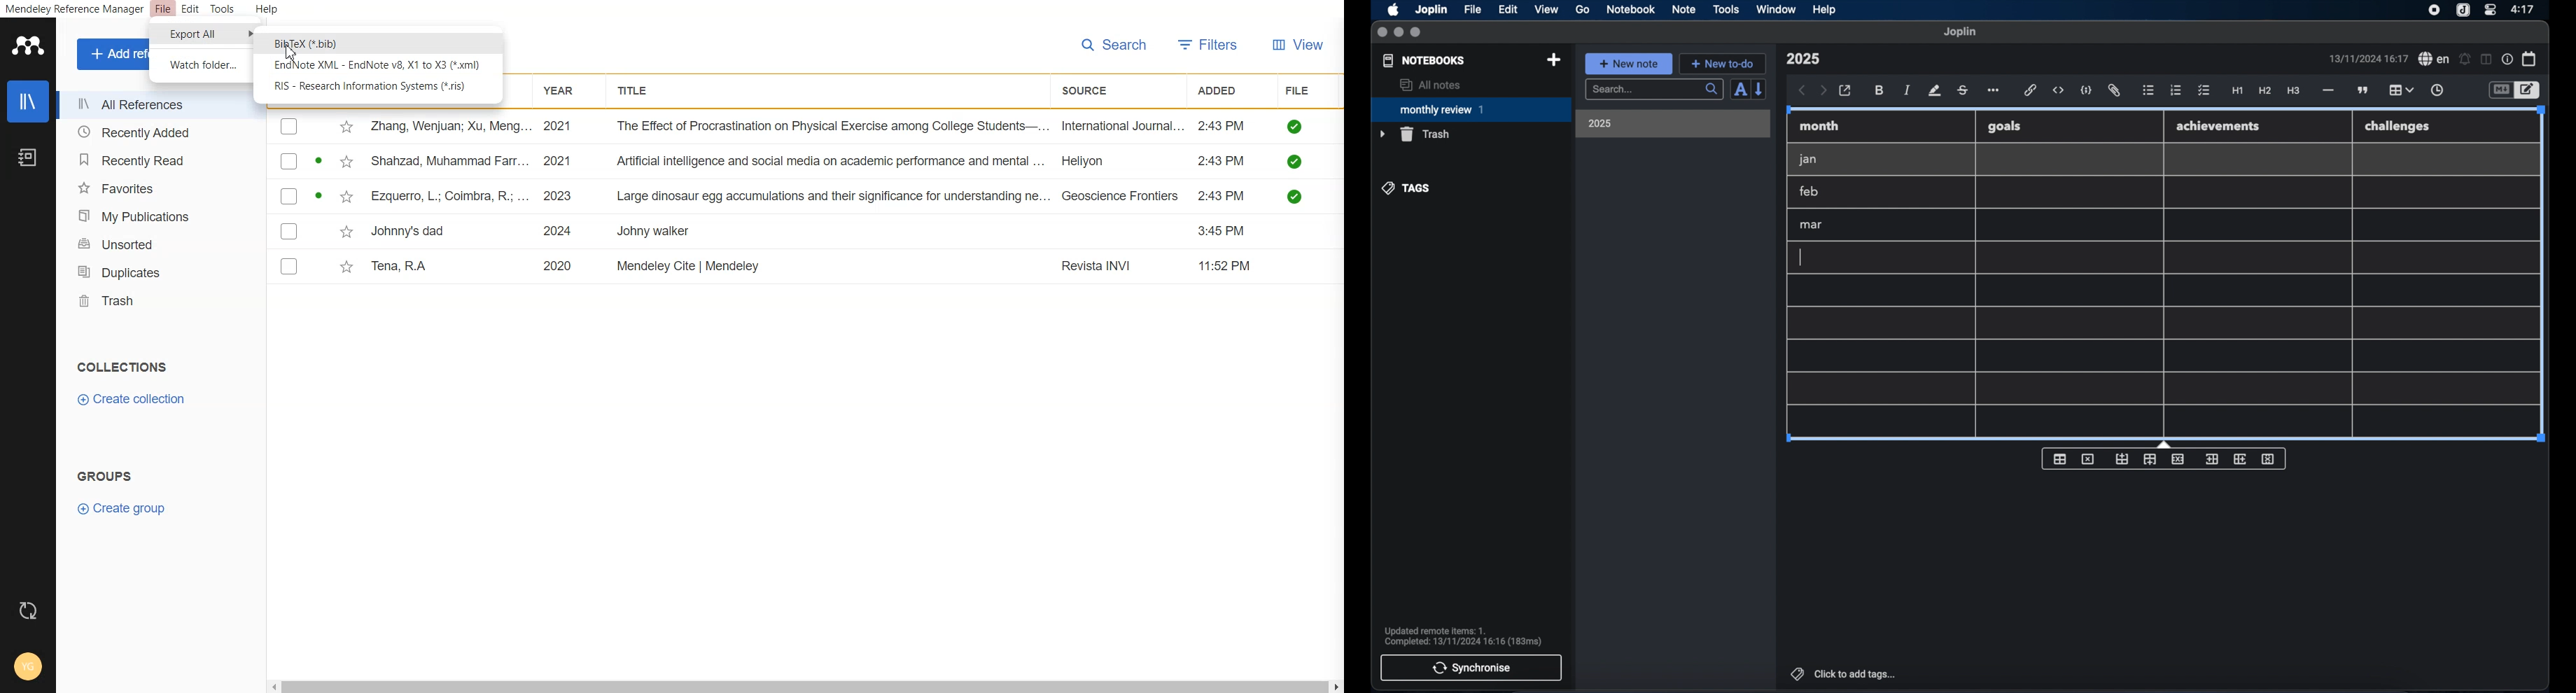  I want to click on check  list, so click(2204, 91).